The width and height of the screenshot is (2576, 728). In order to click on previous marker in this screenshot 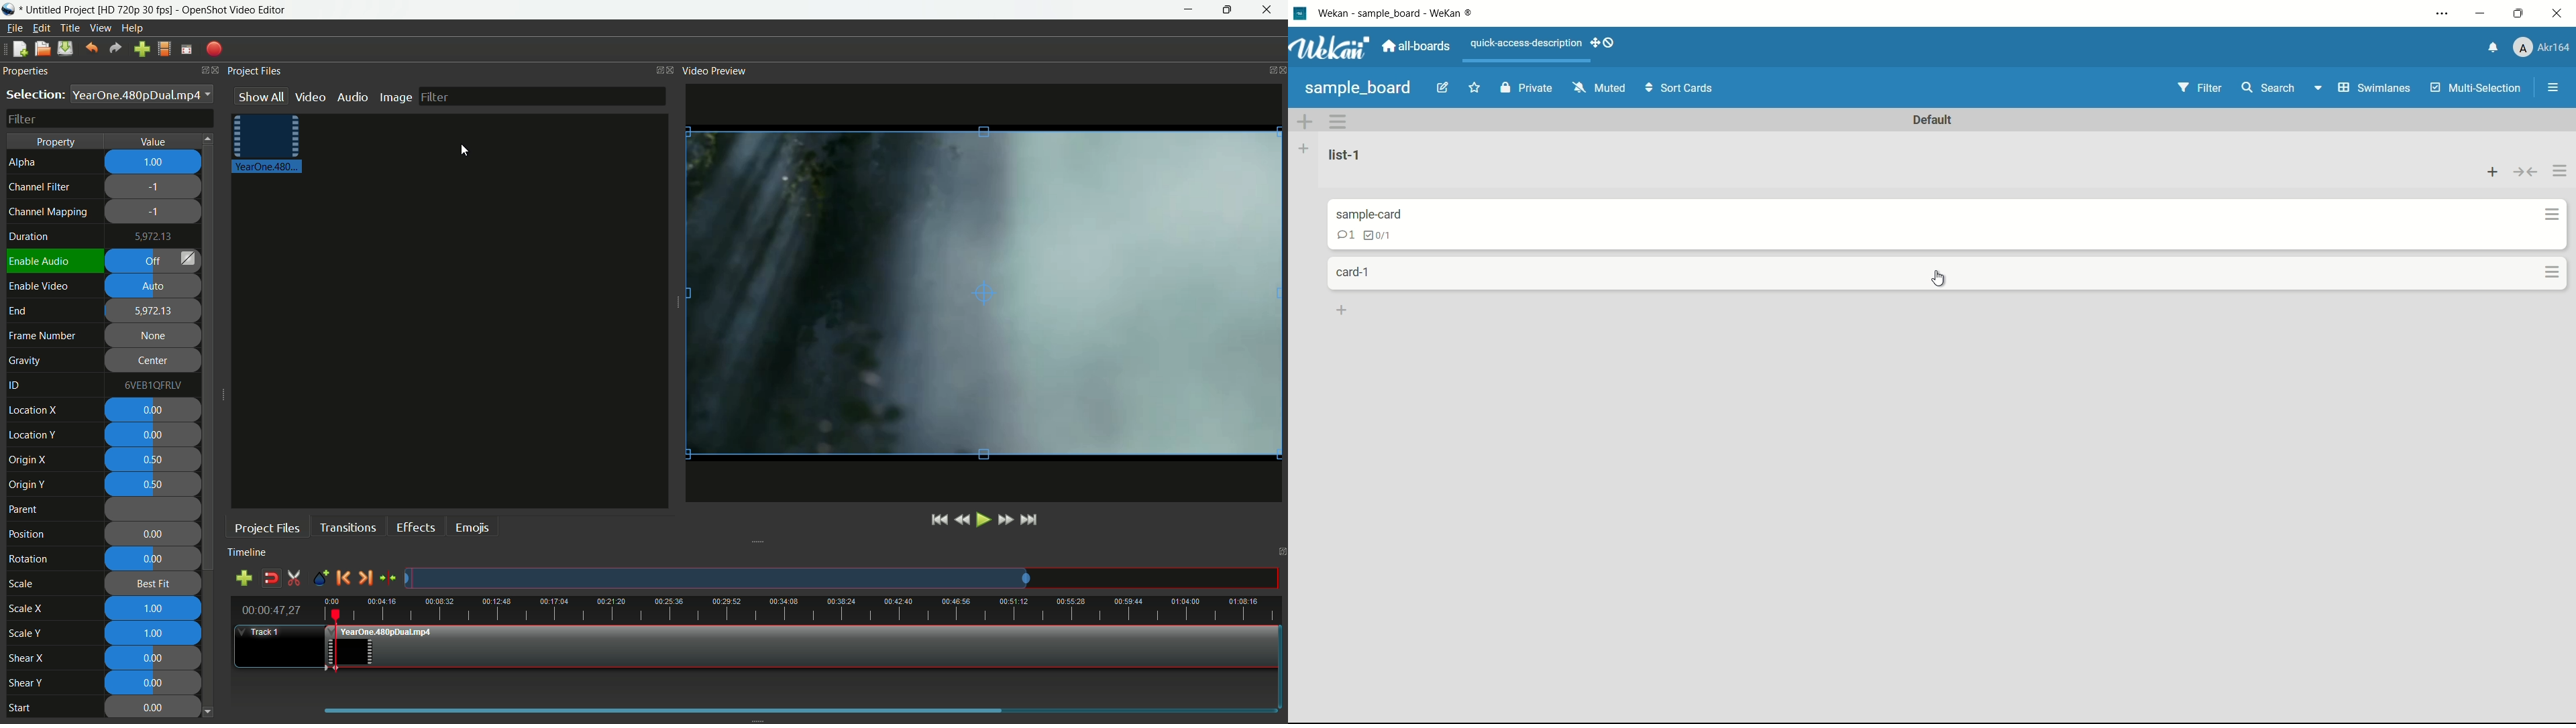, I will do `click(343, 575)`.